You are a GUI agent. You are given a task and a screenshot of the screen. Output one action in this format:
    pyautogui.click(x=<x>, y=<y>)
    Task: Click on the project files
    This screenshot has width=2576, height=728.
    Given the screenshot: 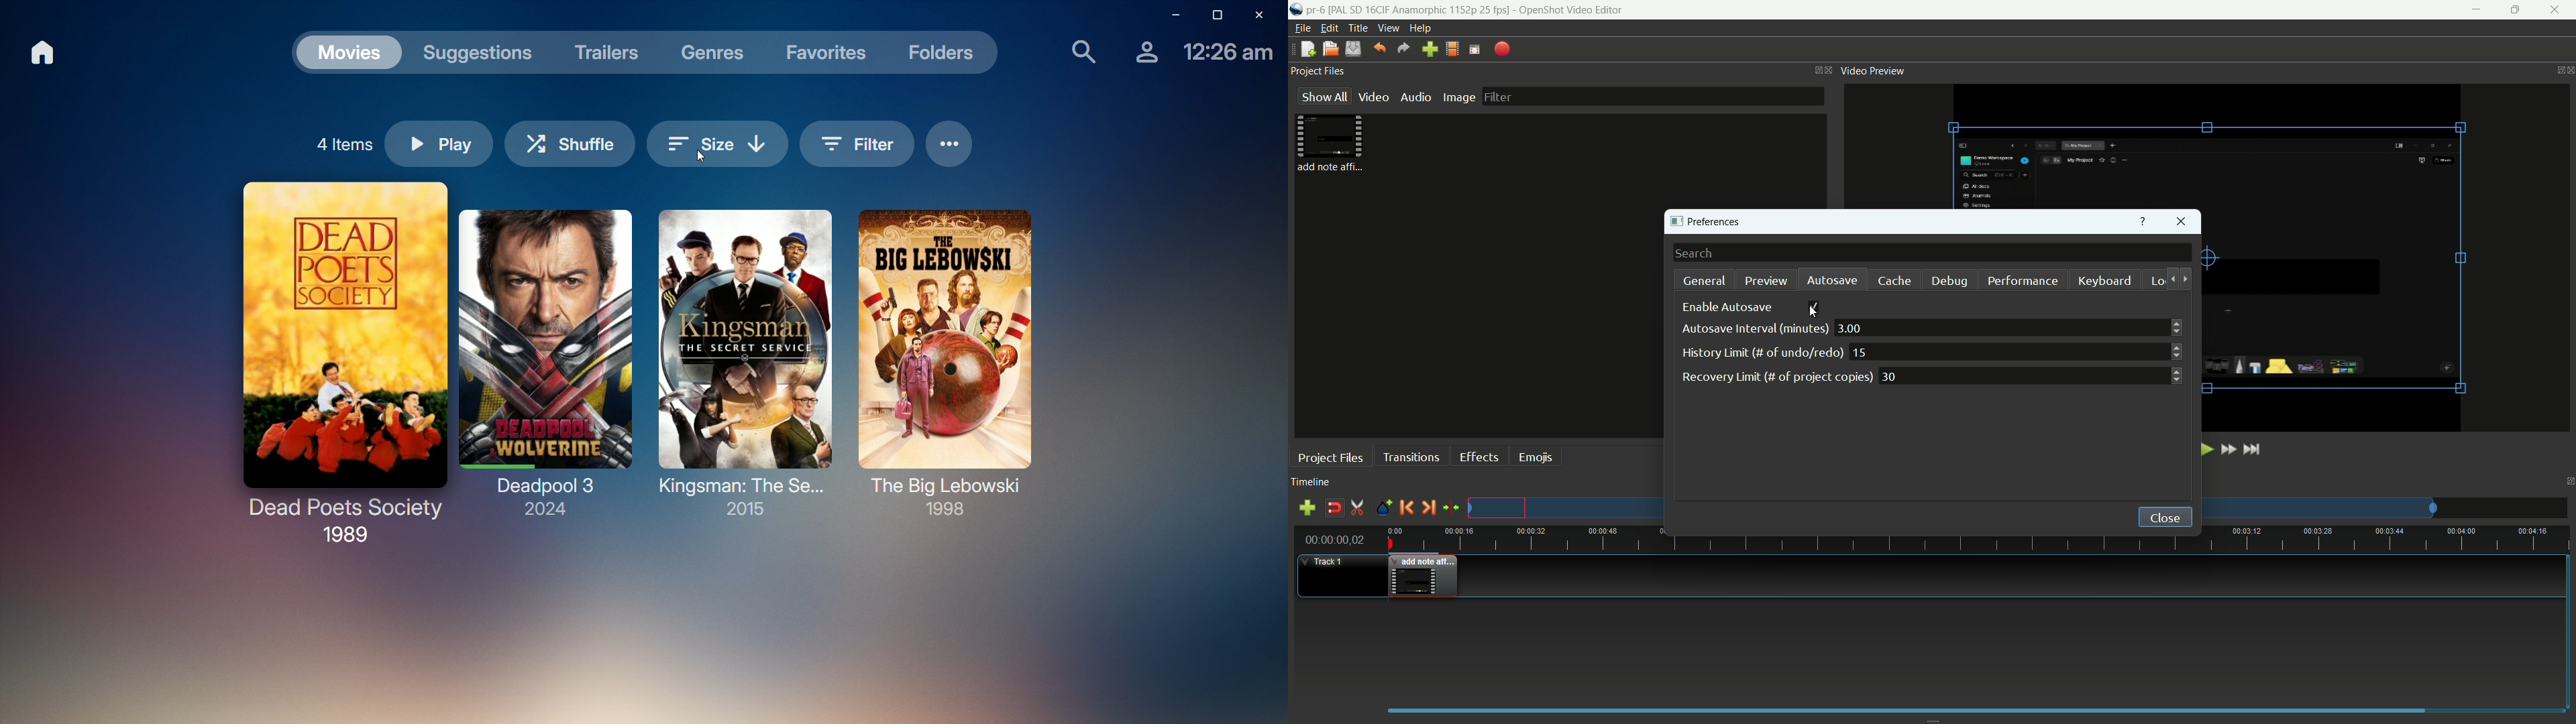 What is the action you would take?
    pyautogui.click(x=1330, y=457)
    